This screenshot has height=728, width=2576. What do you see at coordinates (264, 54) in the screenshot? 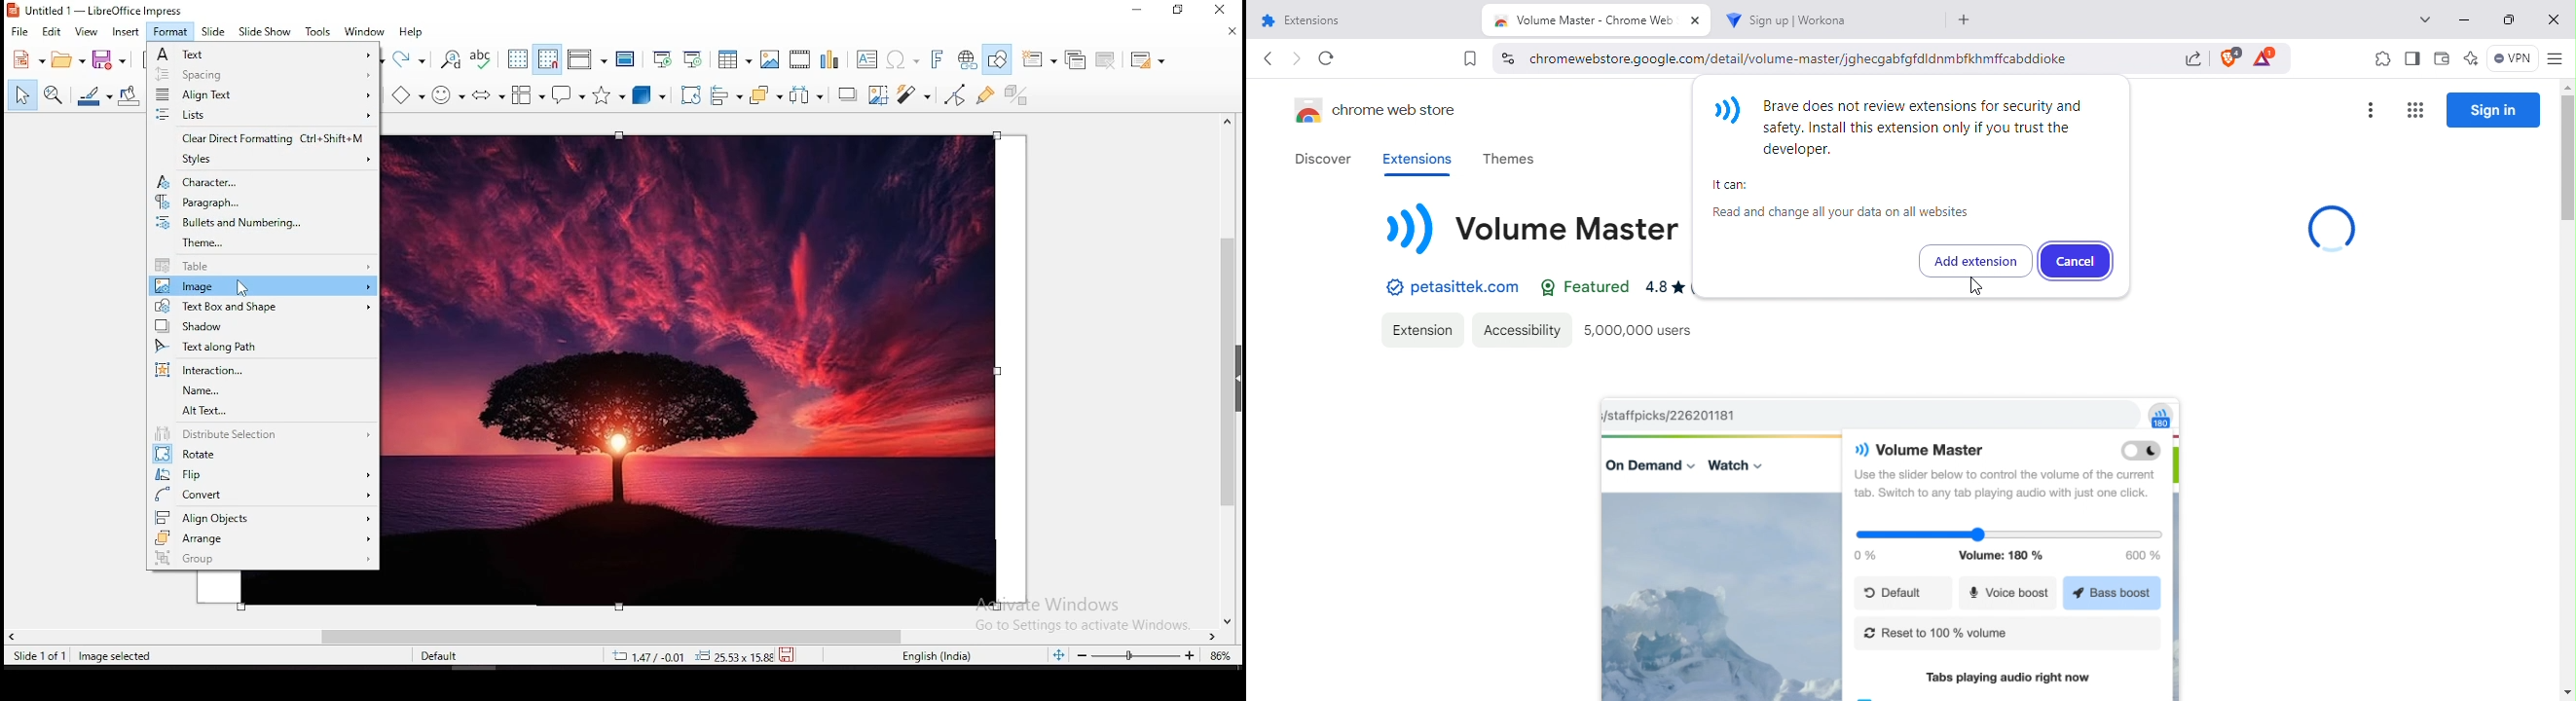
I see `text` at bounding box center [264, 54].